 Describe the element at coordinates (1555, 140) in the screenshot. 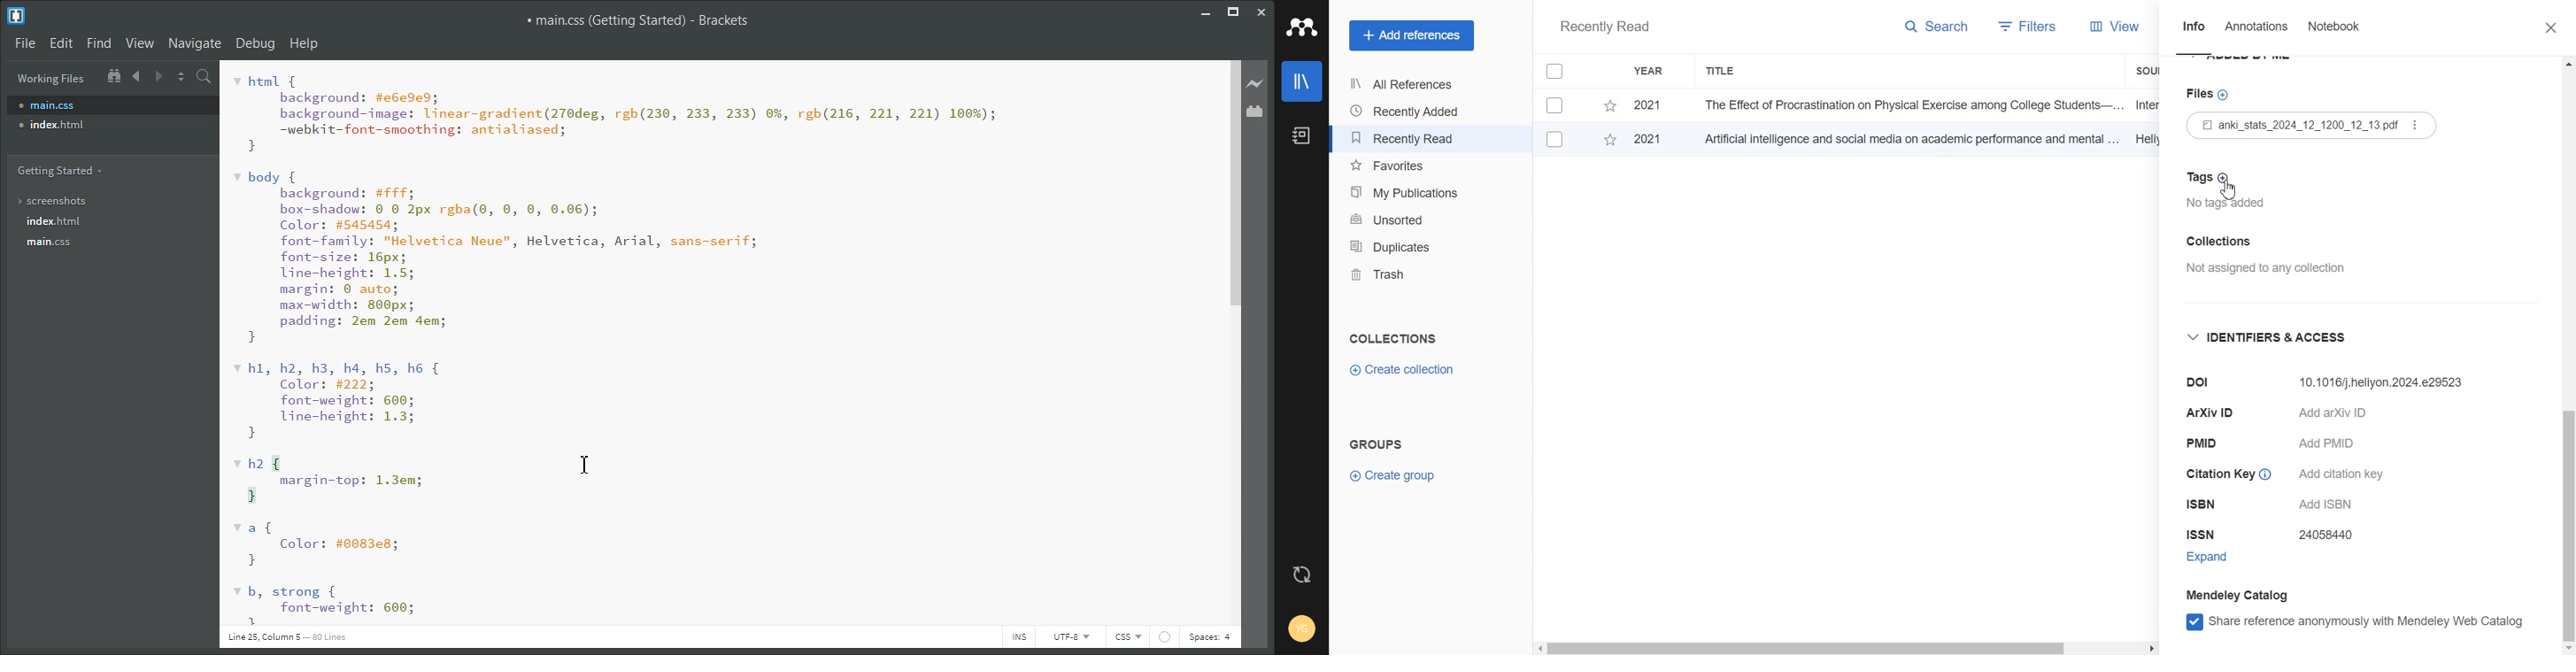

I see `Checkbox` at that location.